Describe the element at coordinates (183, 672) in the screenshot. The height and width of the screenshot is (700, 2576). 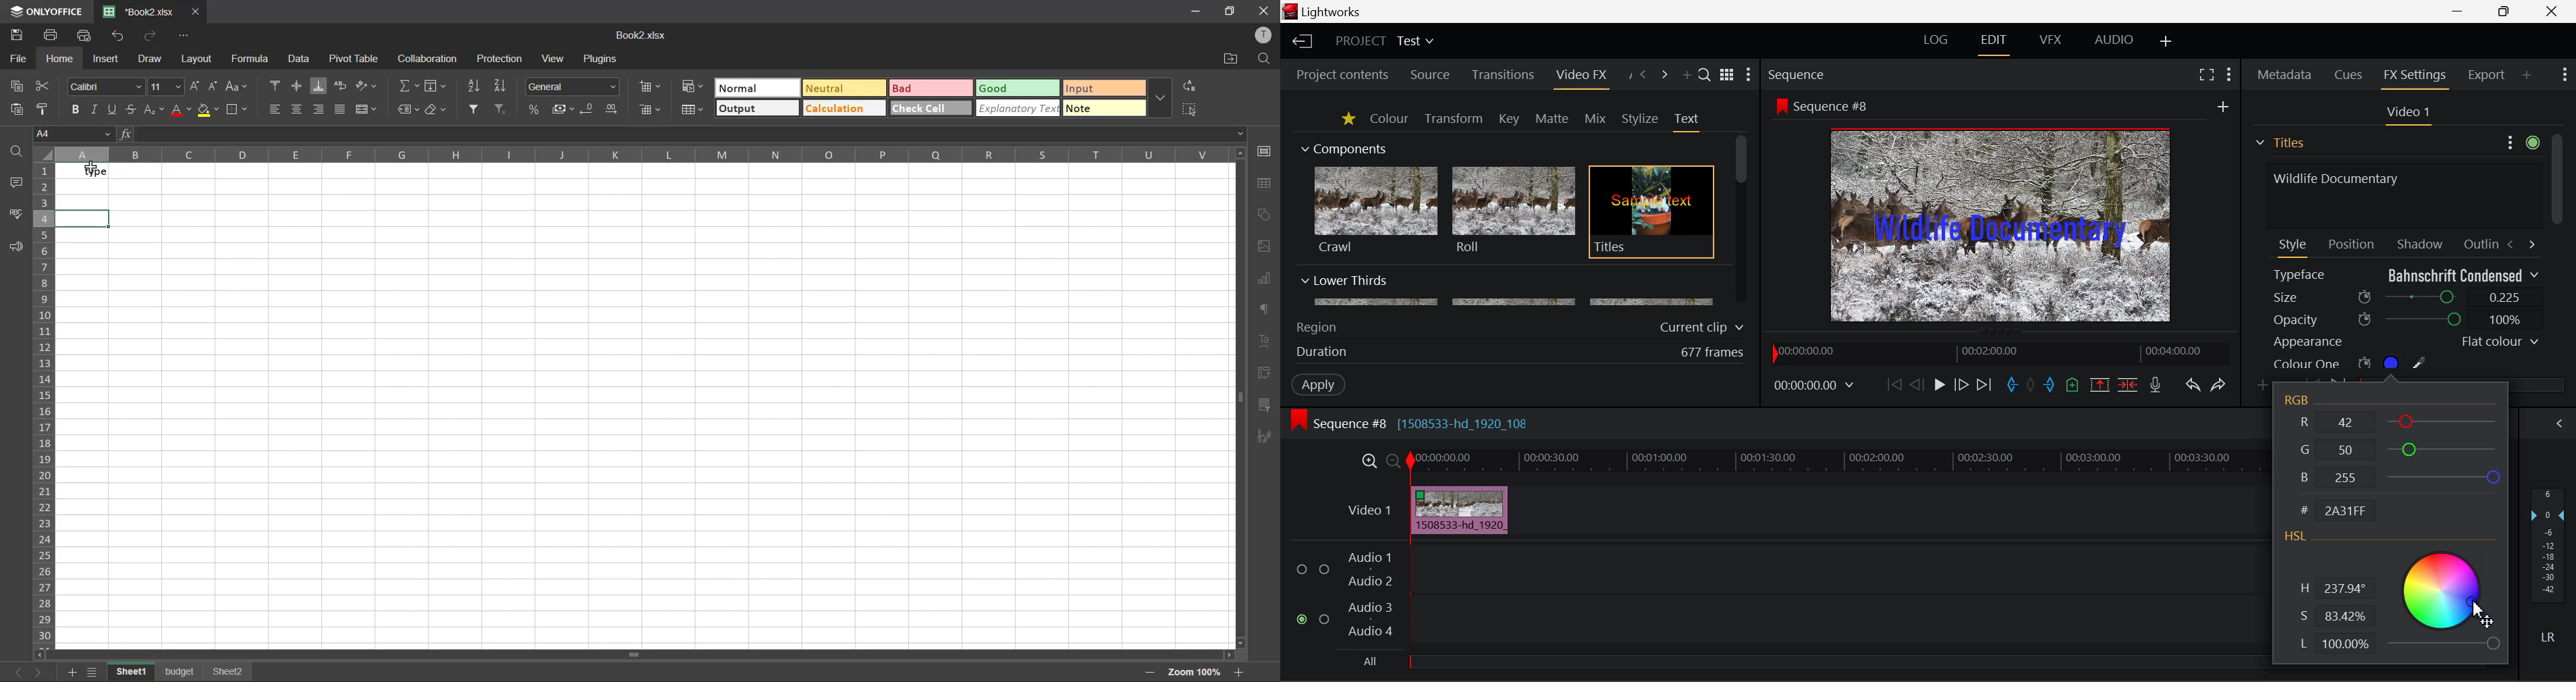
I see `sheet names` at that location.